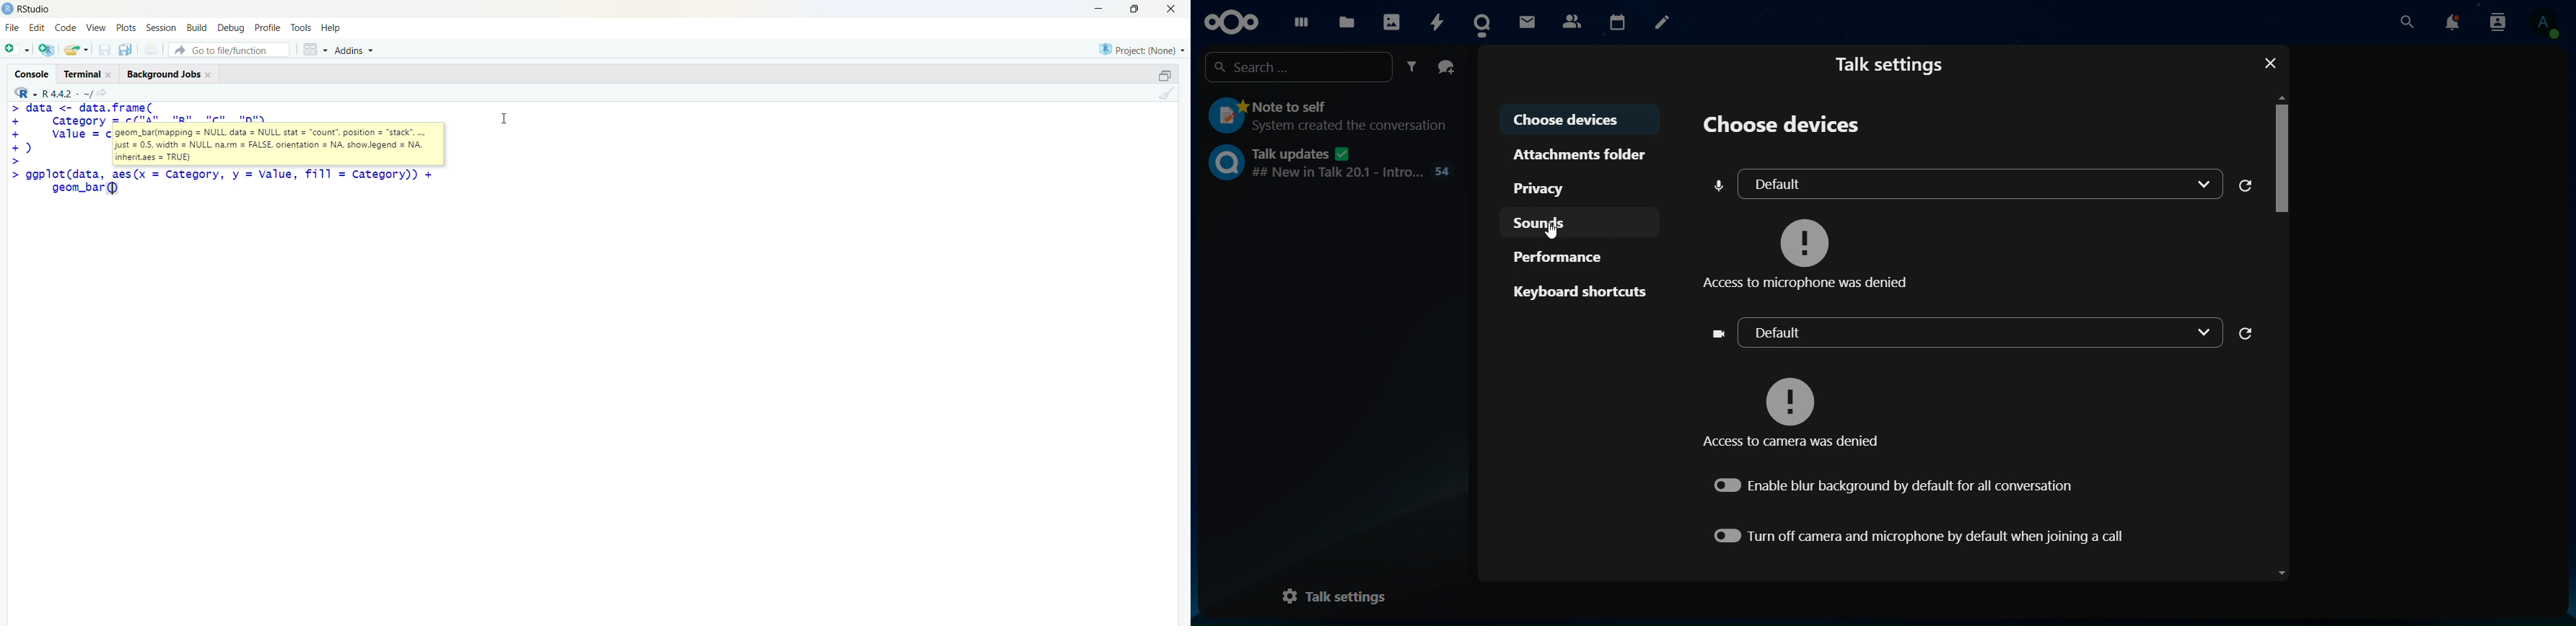 This screenshot has width=2576, height=644. I want to click on # Go to file/function, so click(229, 50).